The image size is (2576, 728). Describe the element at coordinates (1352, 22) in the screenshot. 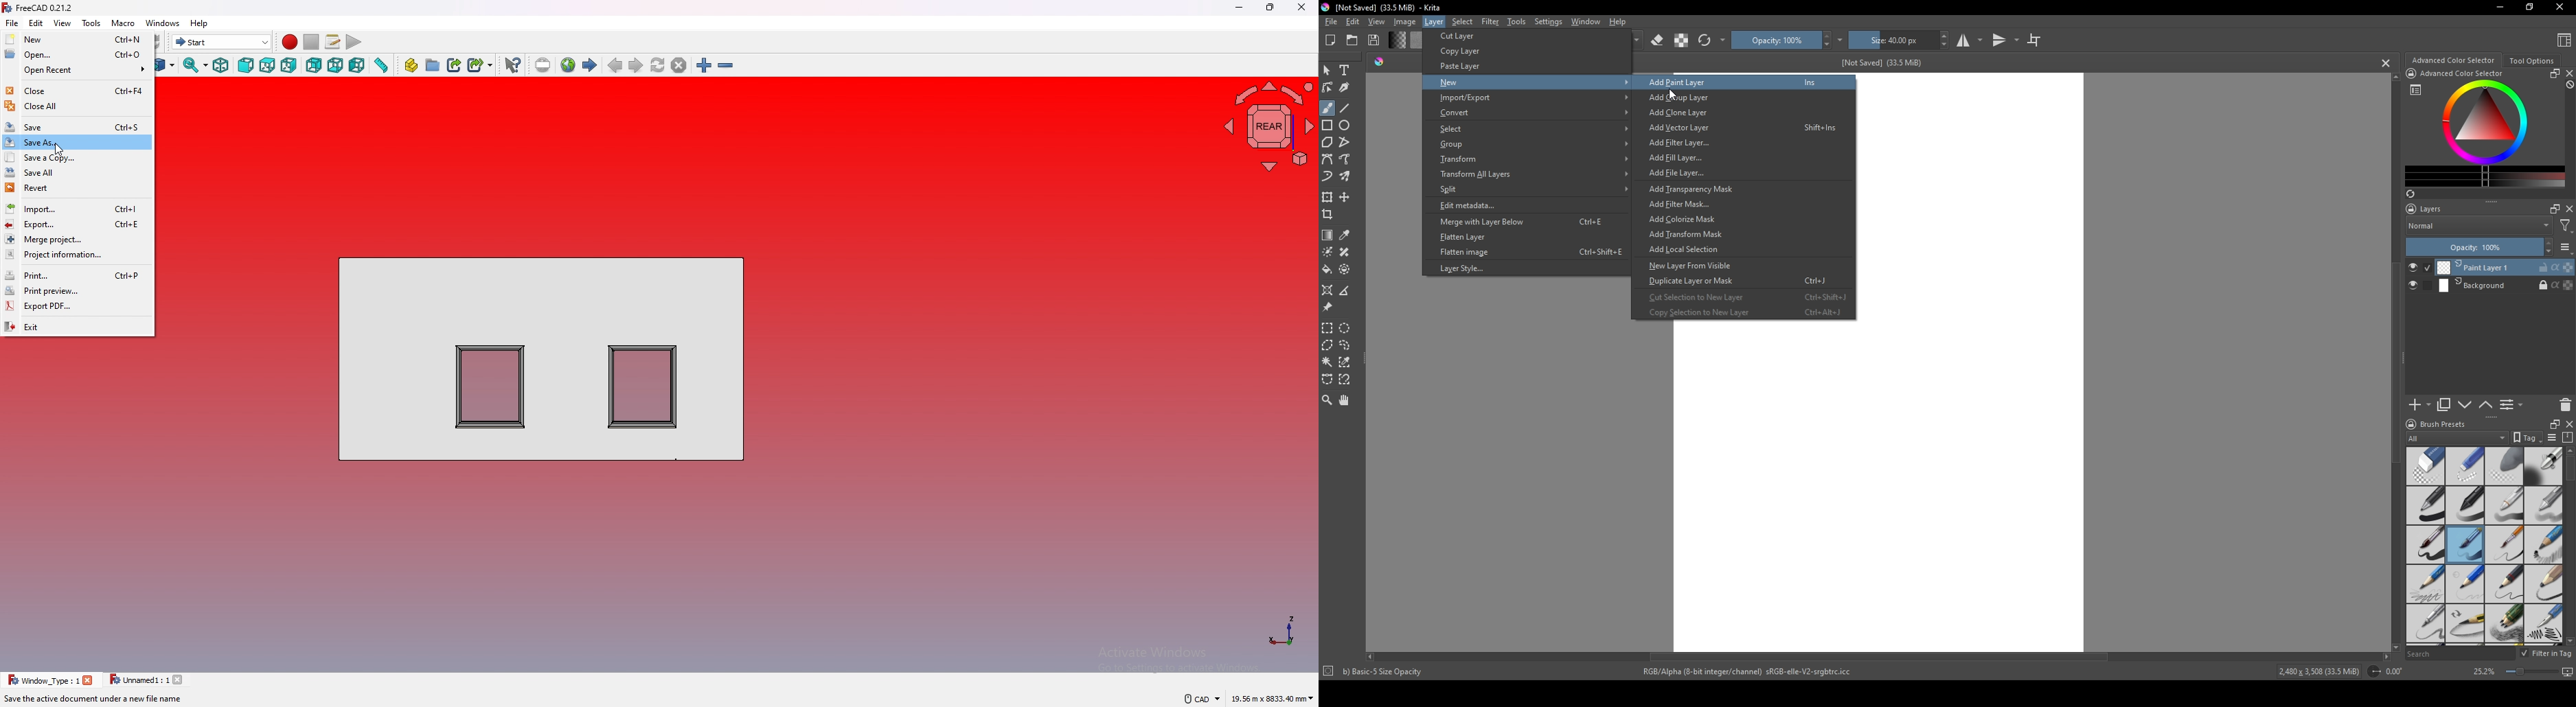

I see `Edit` at that location.